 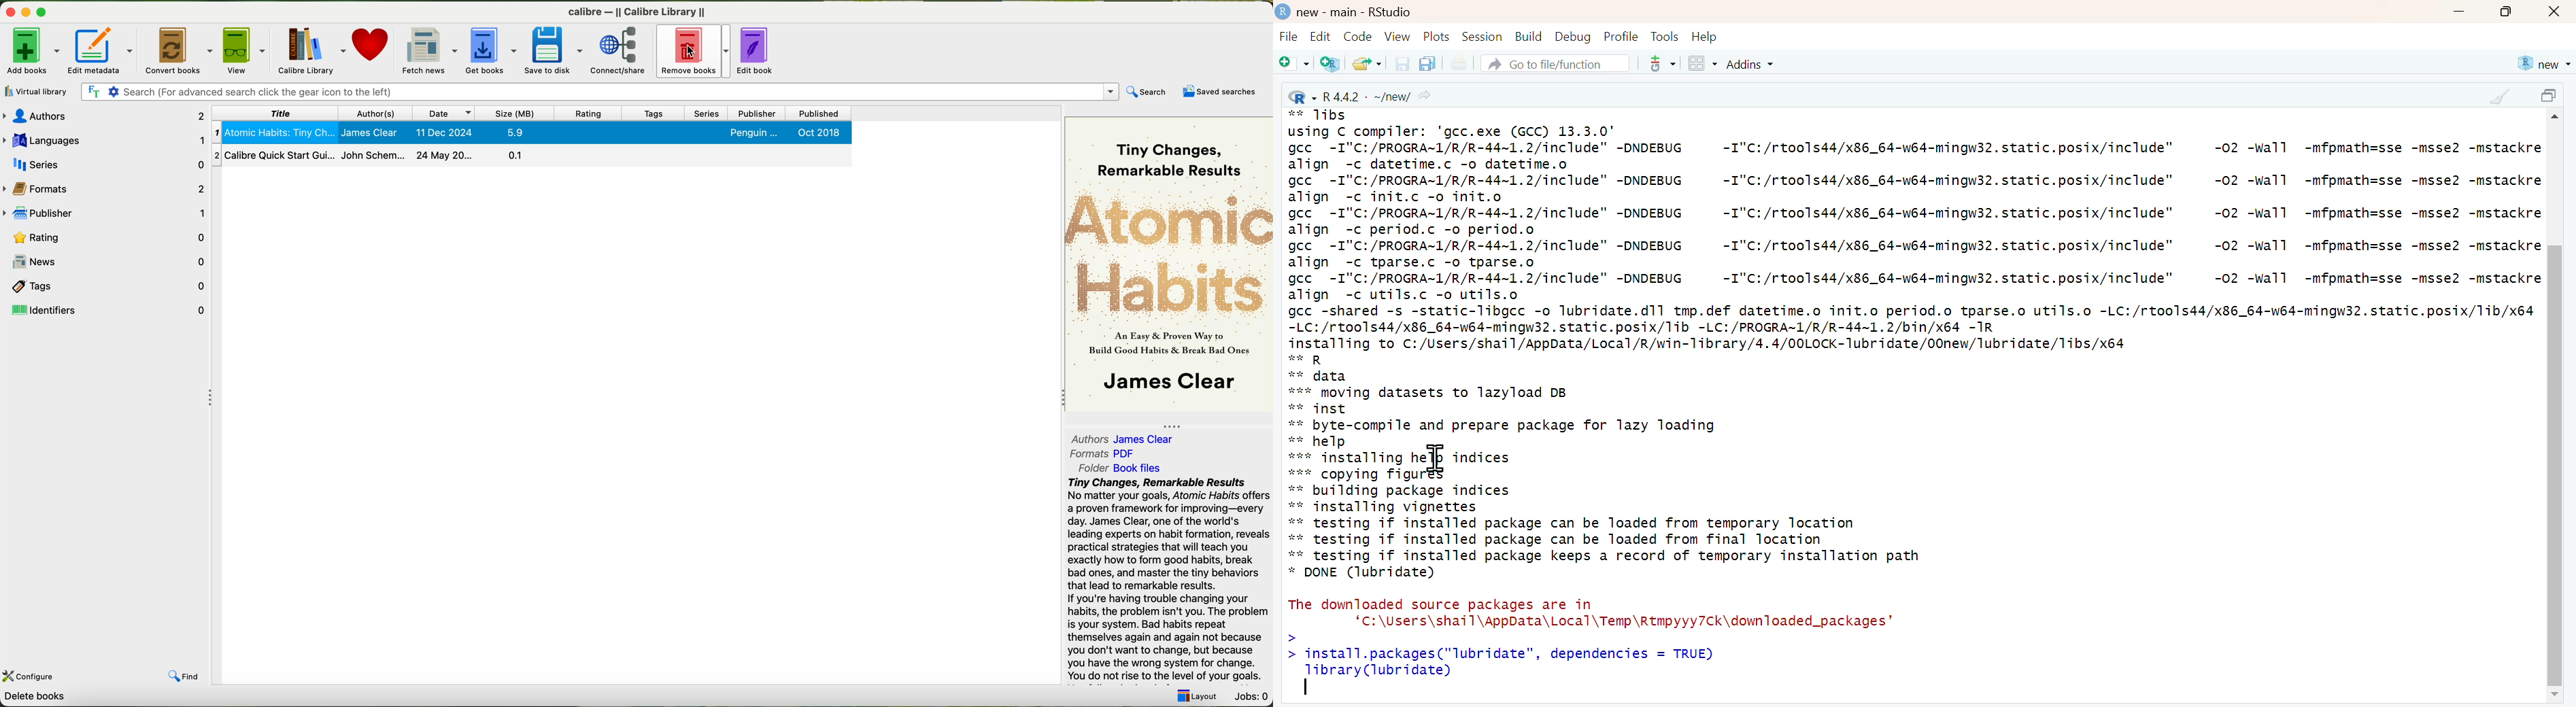 I want to click on publisher, so click(x=107, y=212).